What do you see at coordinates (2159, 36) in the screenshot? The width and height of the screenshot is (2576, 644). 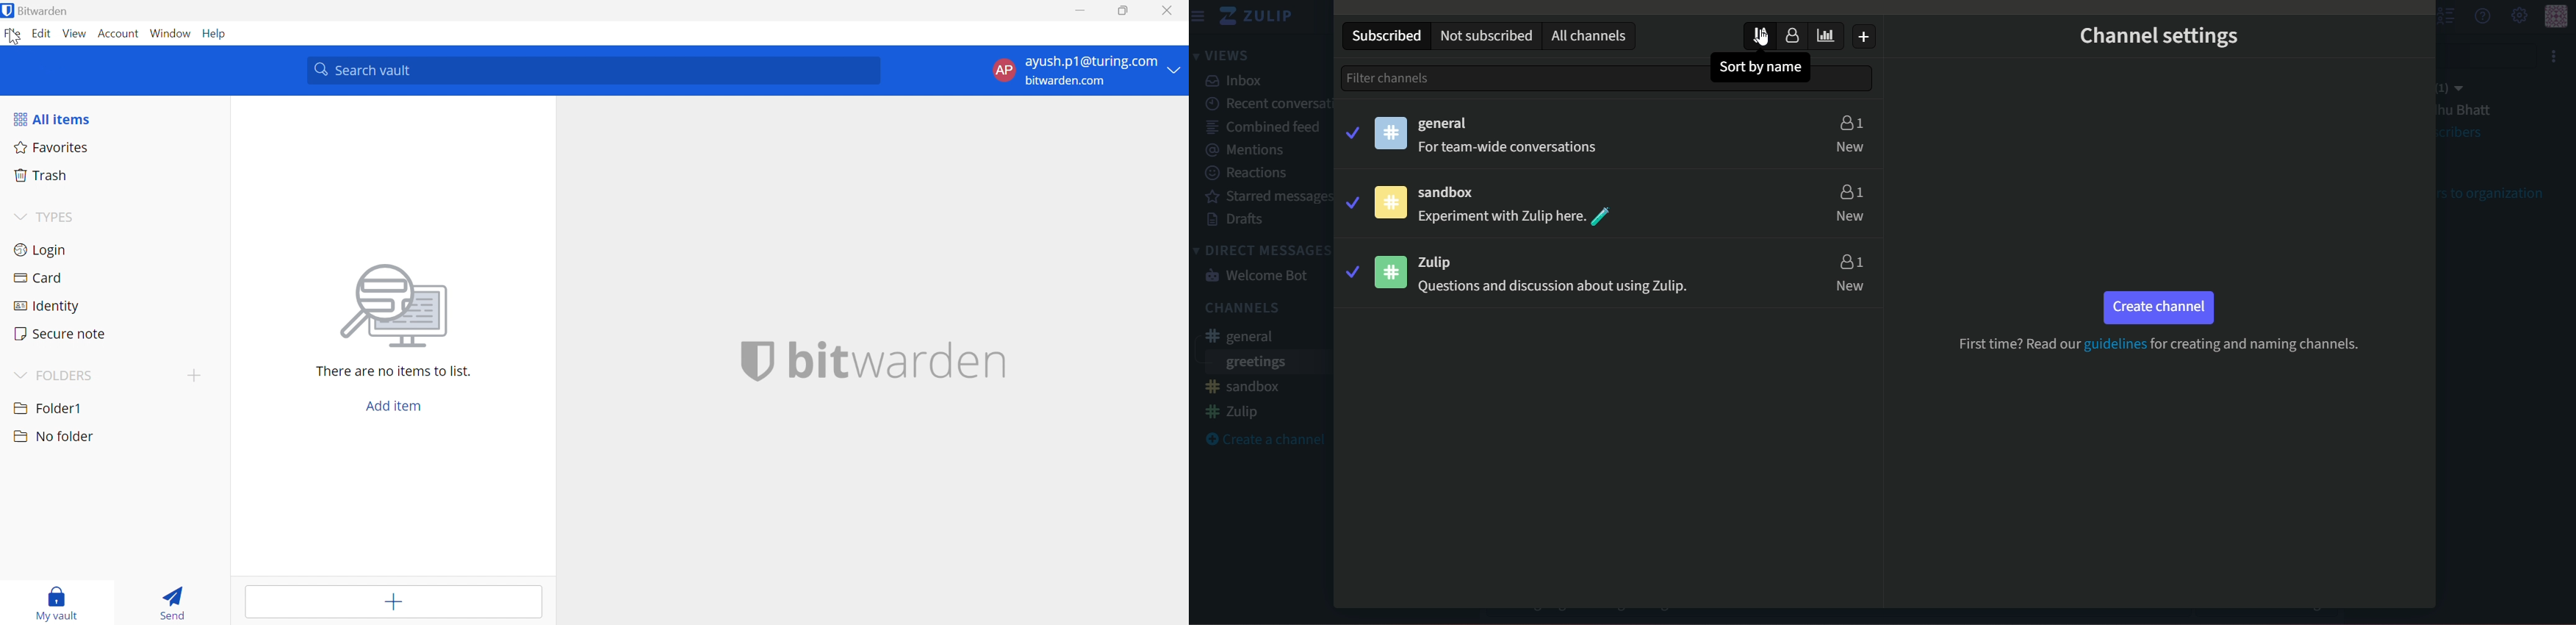 I see `channel settings` at bounding box center [2159, 36].